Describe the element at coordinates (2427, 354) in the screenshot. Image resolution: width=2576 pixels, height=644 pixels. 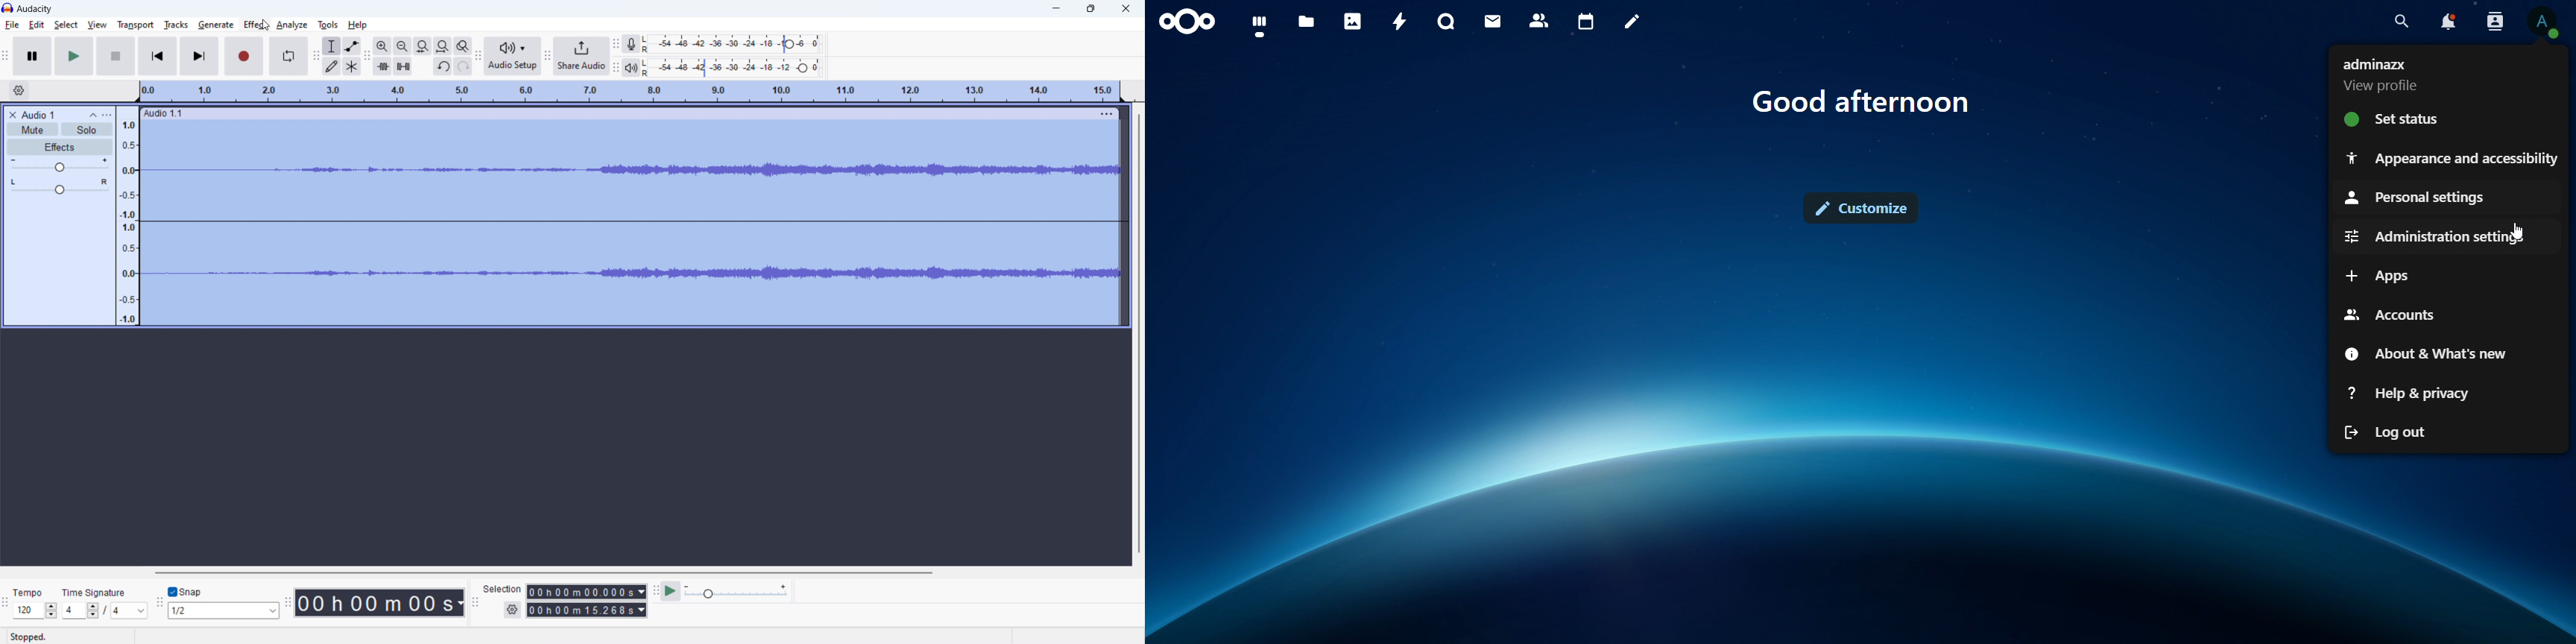
I see `about & what's new` at that location.